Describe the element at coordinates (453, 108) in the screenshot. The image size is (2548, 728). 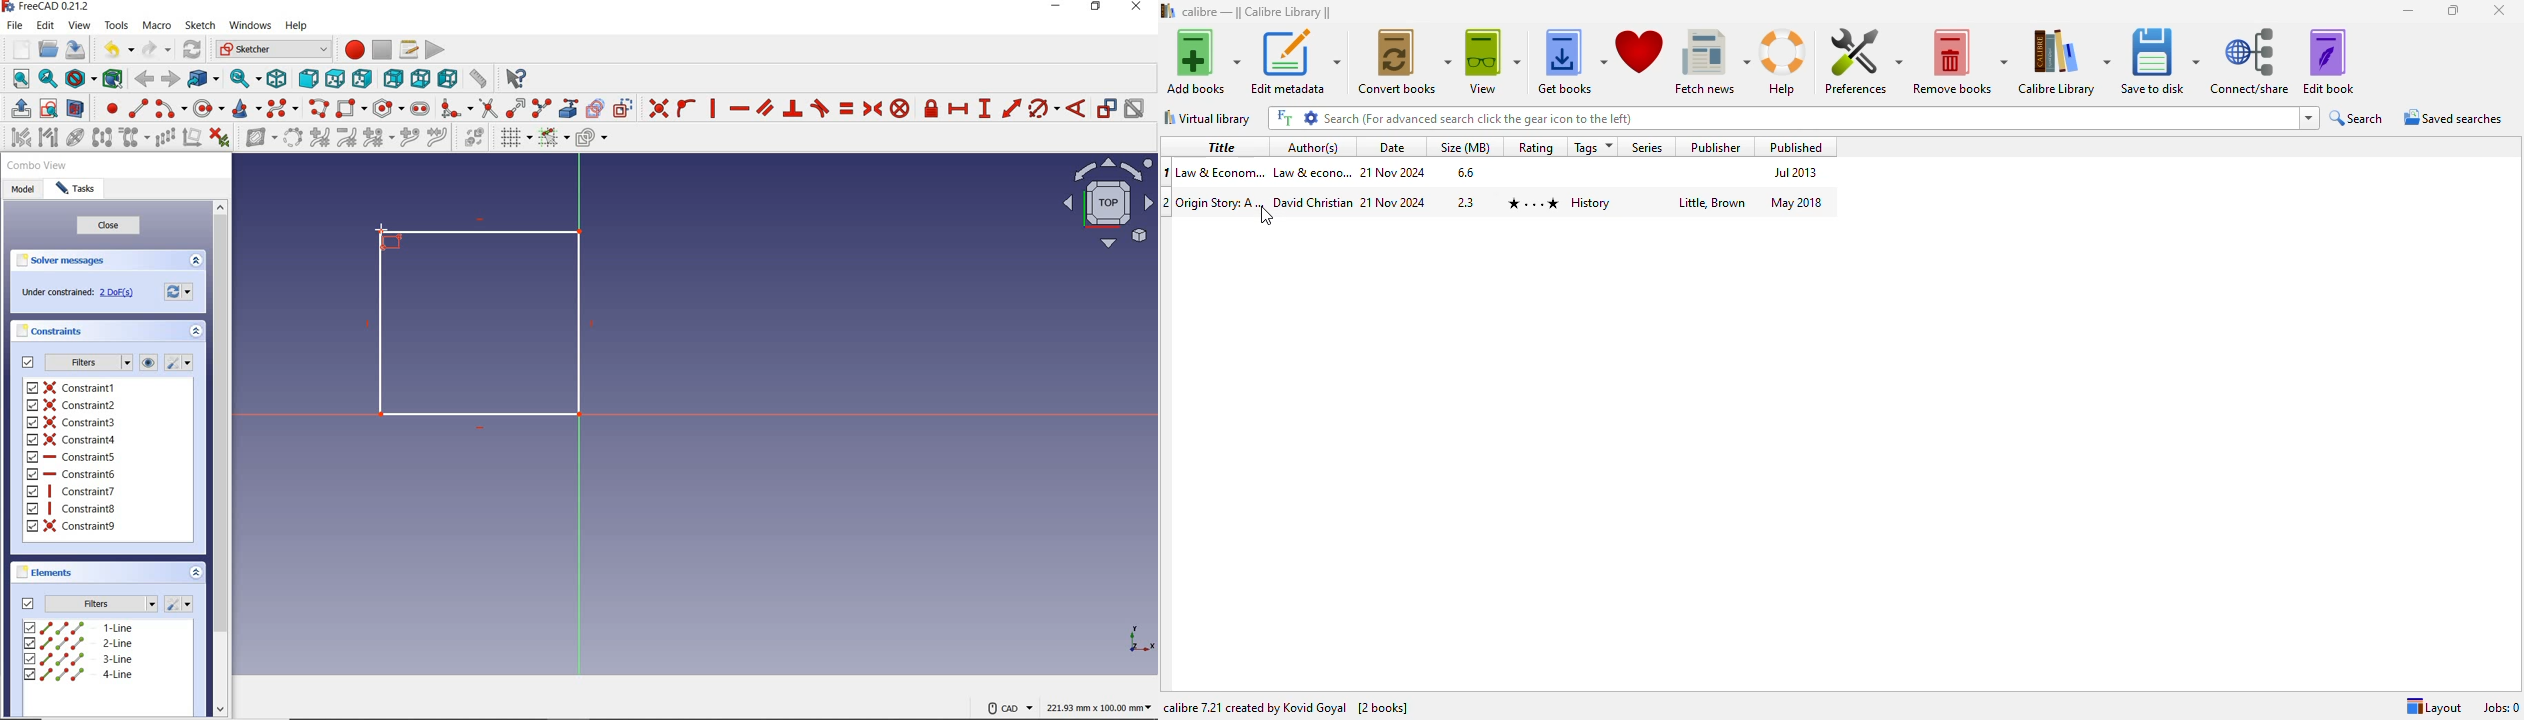
I see `create fillet` at that location.